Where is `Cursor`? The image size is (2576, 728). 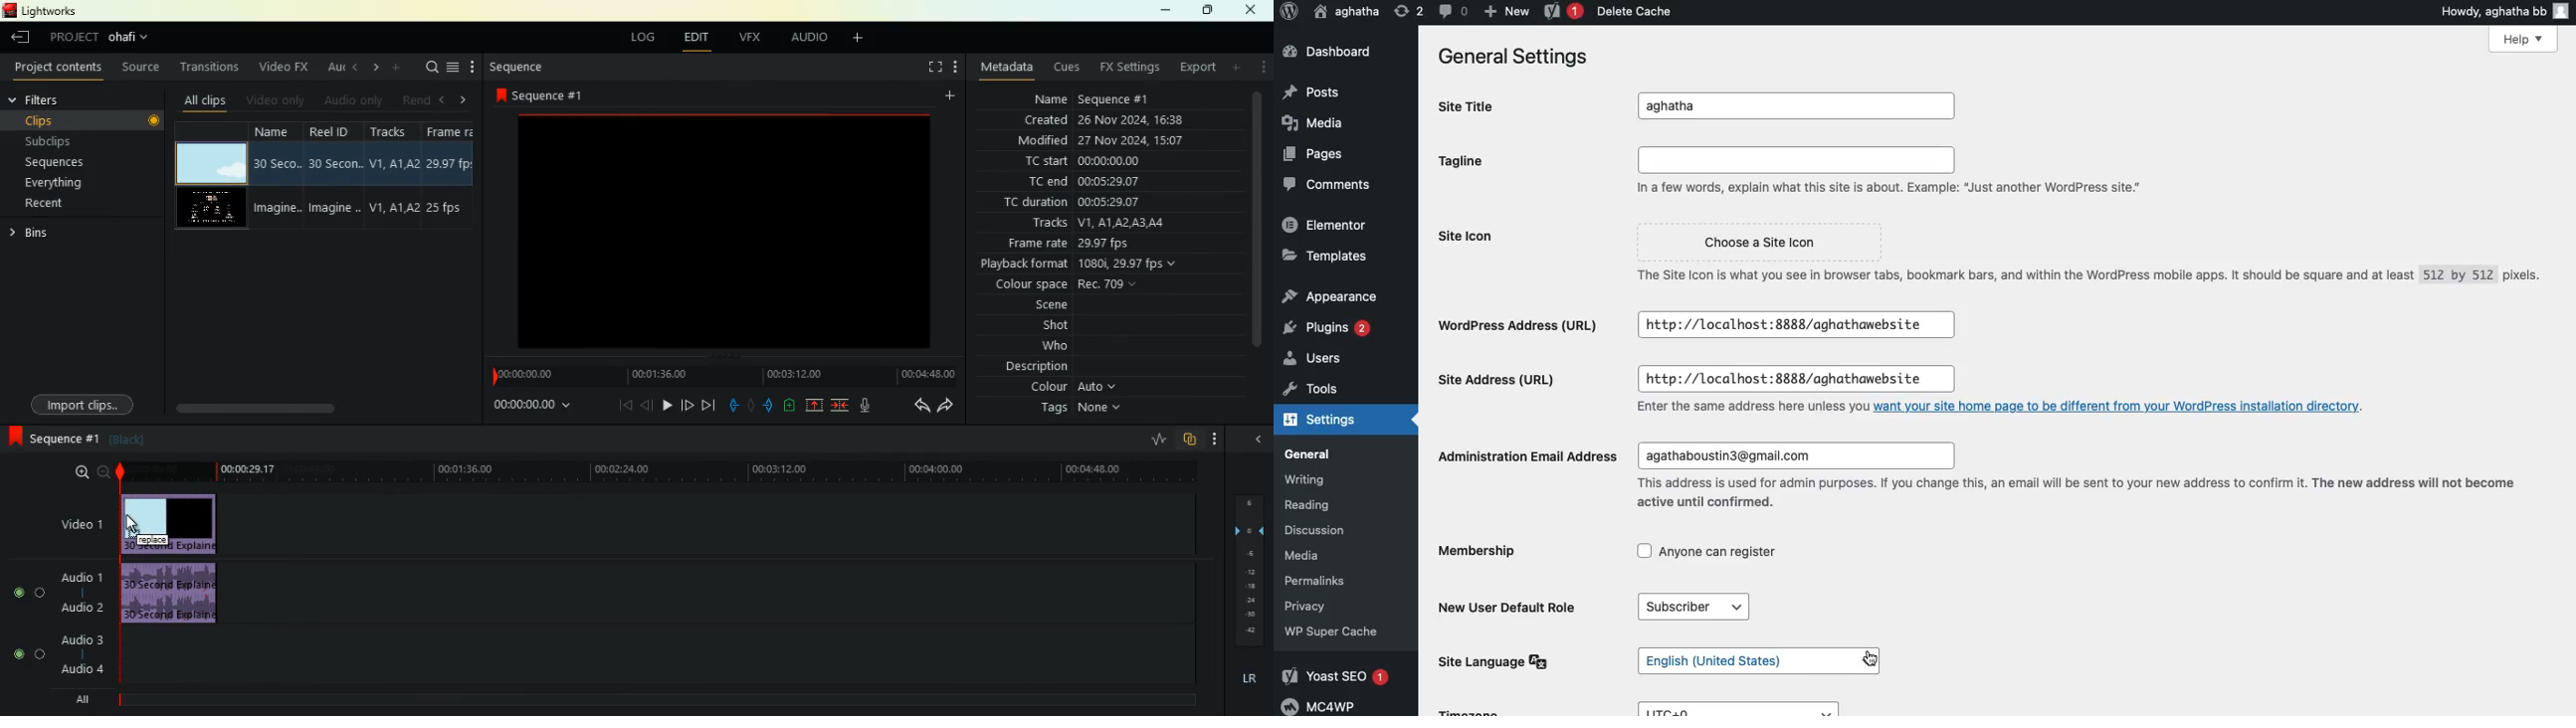 Cursor is located at coordinates (1869, 660).